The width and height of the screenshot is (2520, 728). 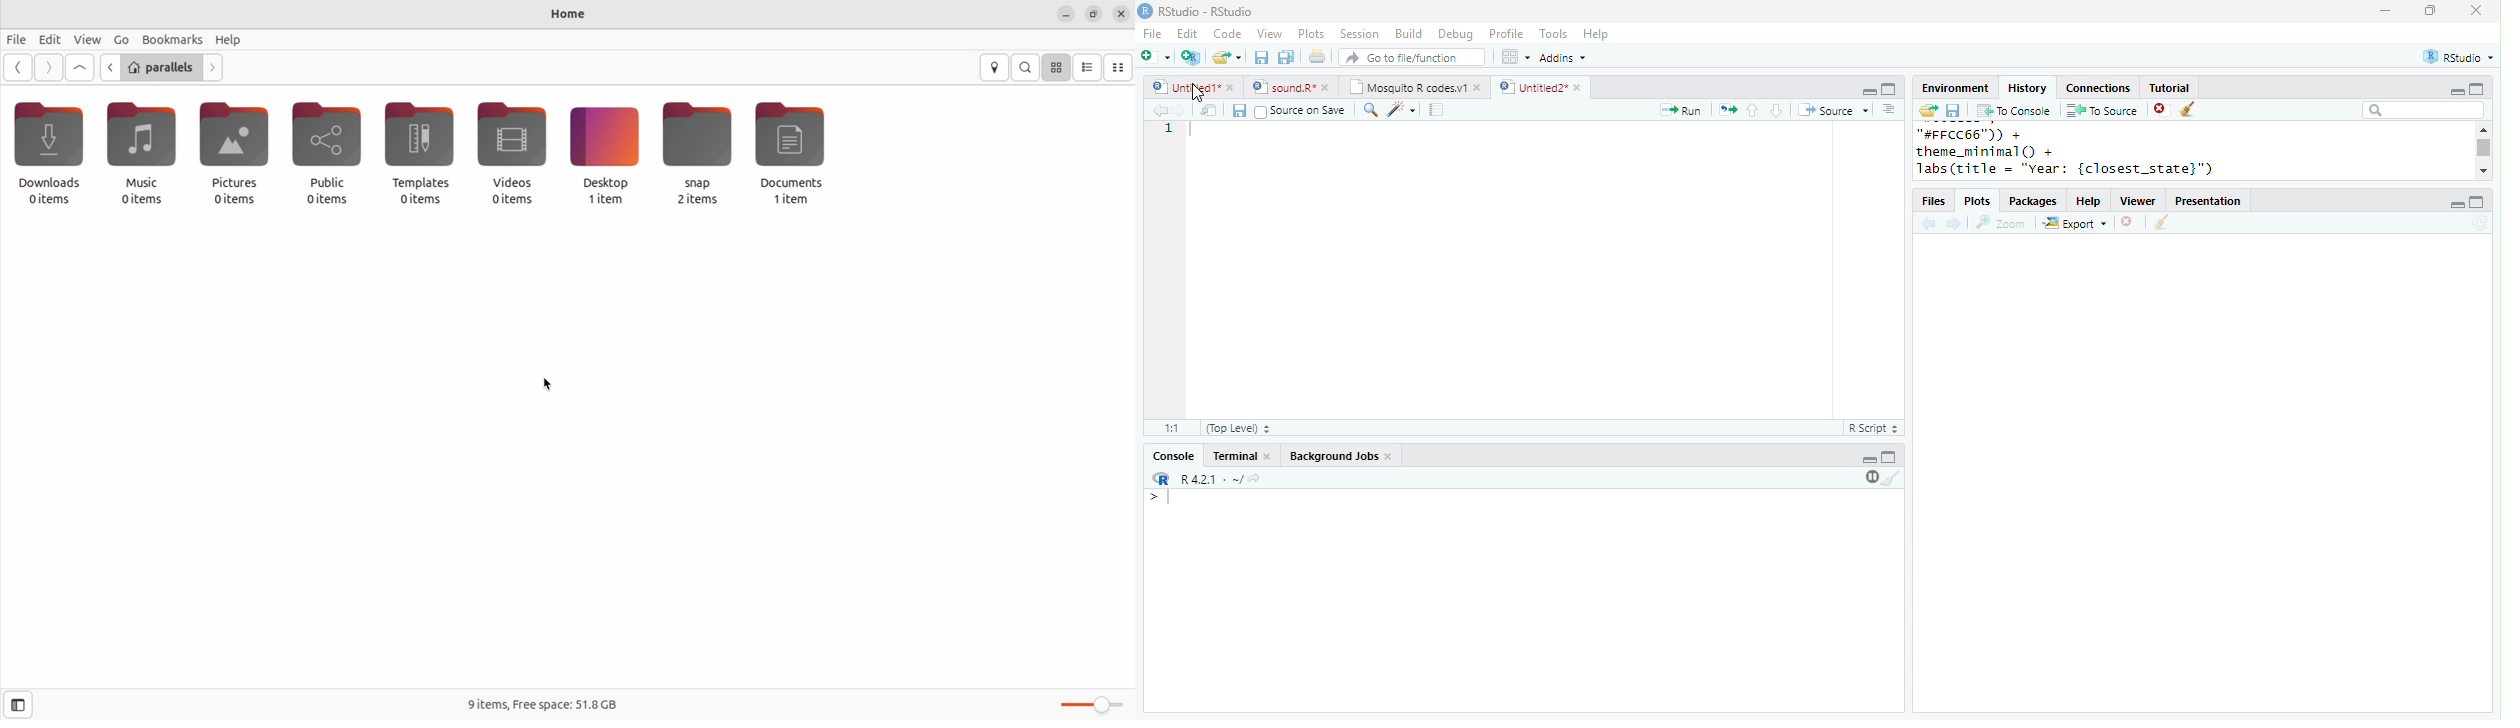 I want to click on 1:1, so click(x=1172, y=428).